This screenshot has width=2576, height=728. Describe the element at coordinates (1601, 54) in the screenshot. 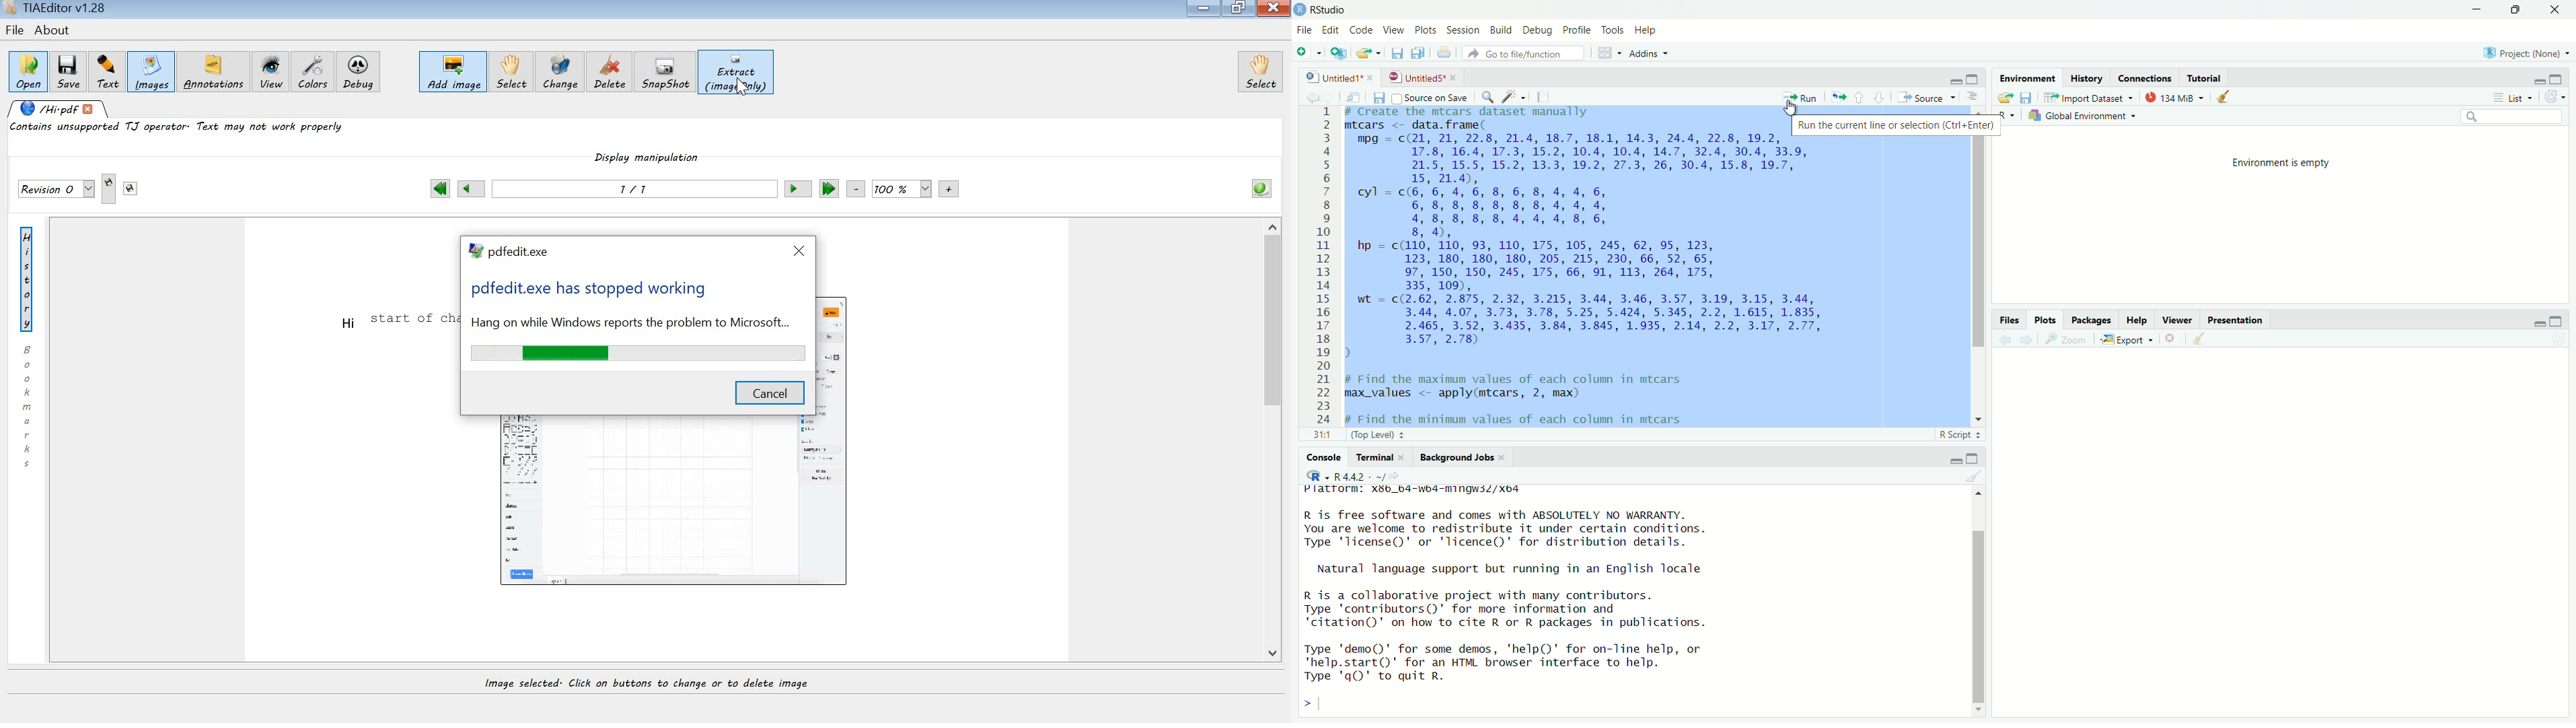

I see `grid` at that location.